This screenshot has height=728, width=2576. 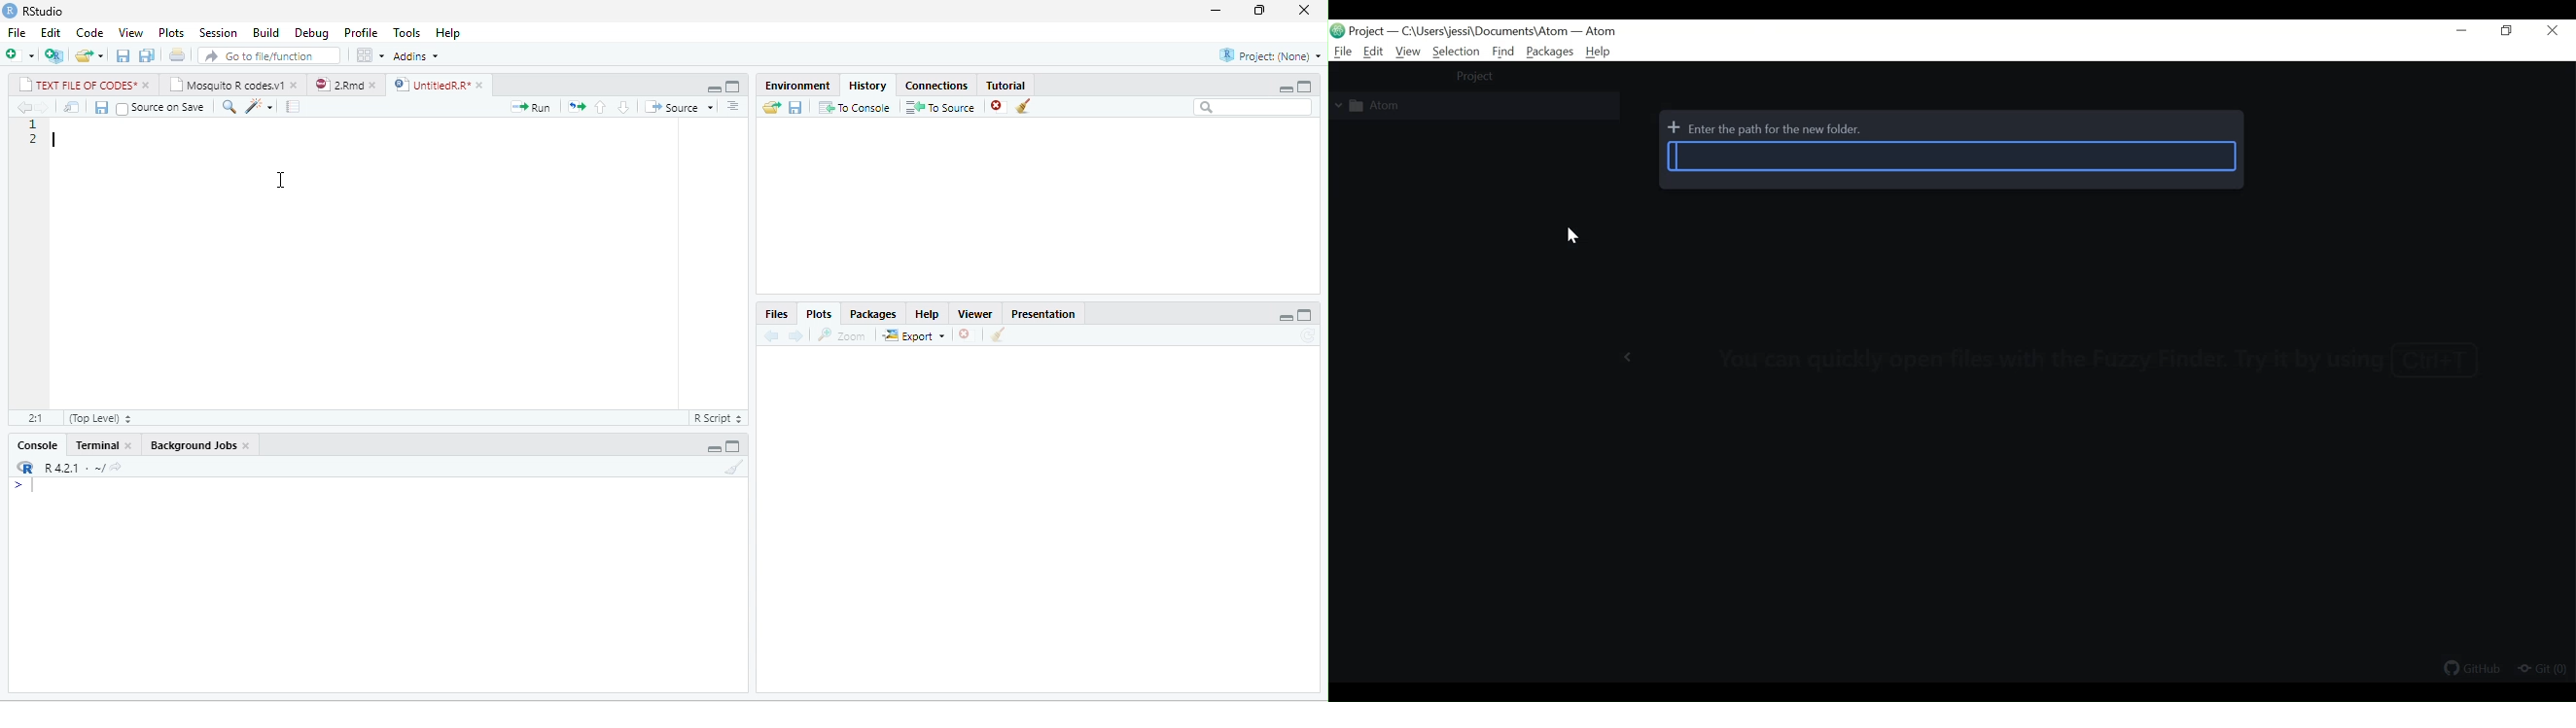 What do you see at coordinates (771, 107) in the screenshot?
I see `open folder` at bounding box center [771, 107].